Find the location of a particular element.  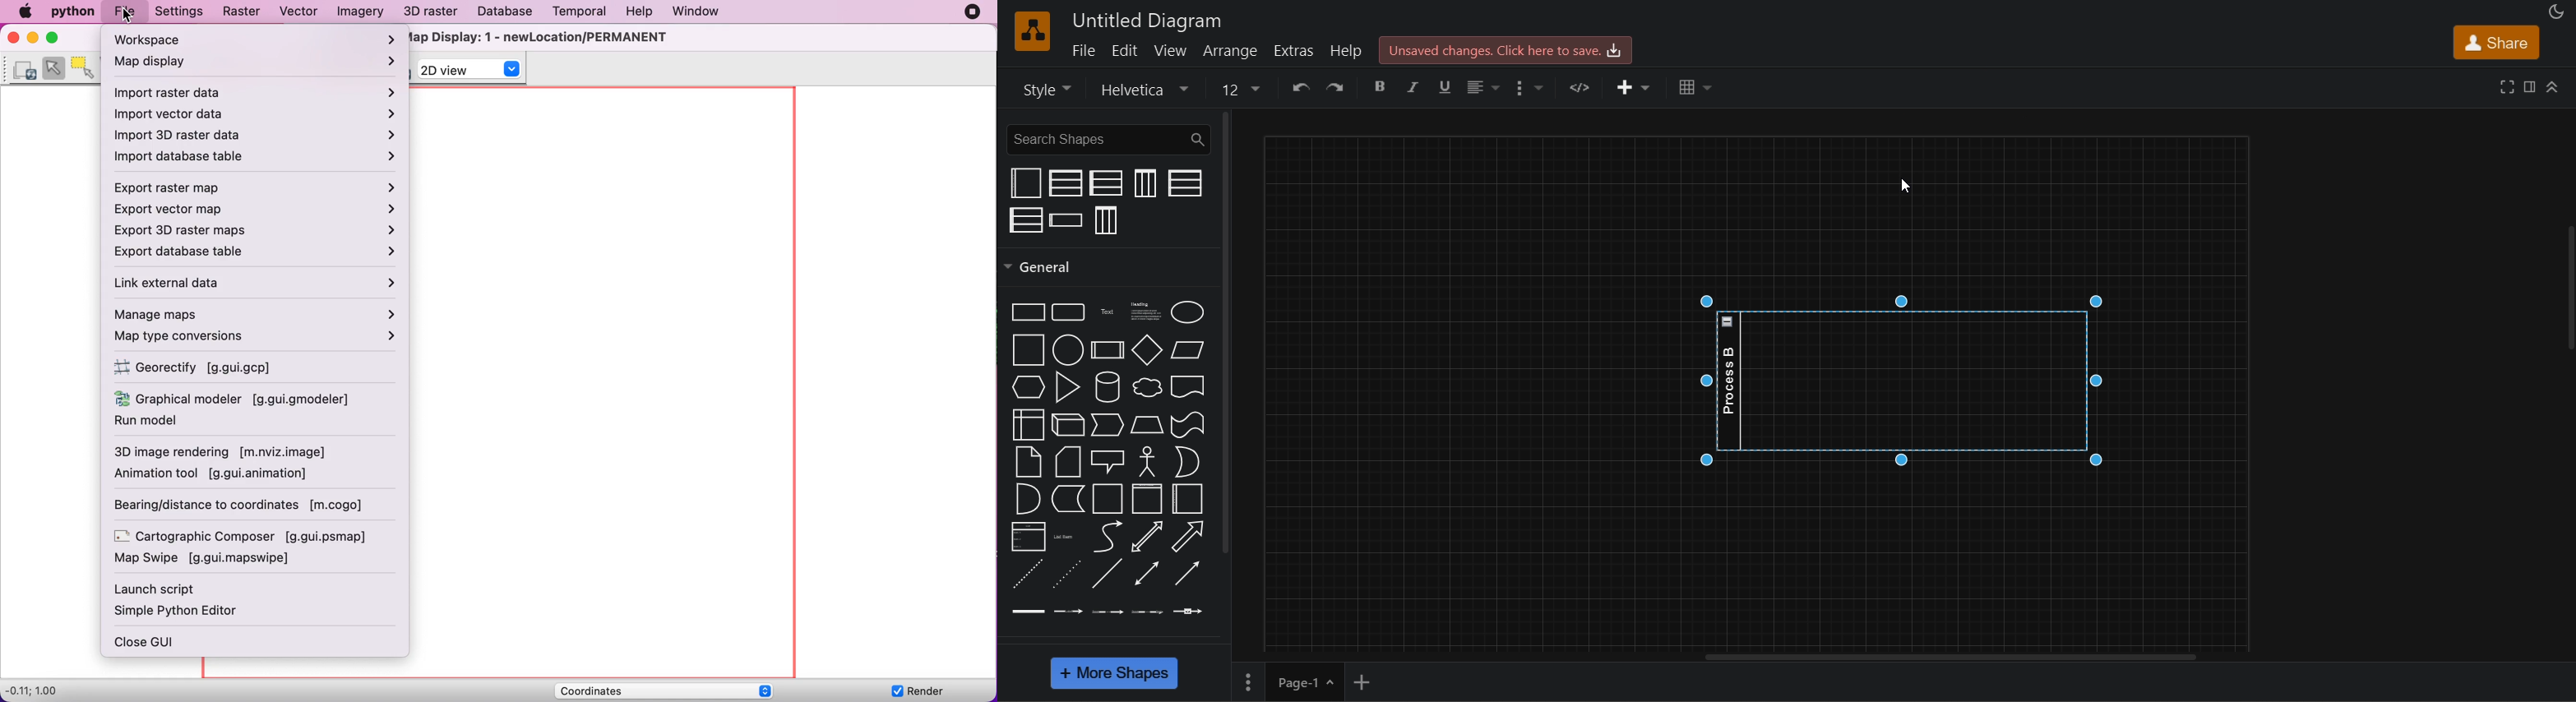

square is located at coordinates (1026, 350).